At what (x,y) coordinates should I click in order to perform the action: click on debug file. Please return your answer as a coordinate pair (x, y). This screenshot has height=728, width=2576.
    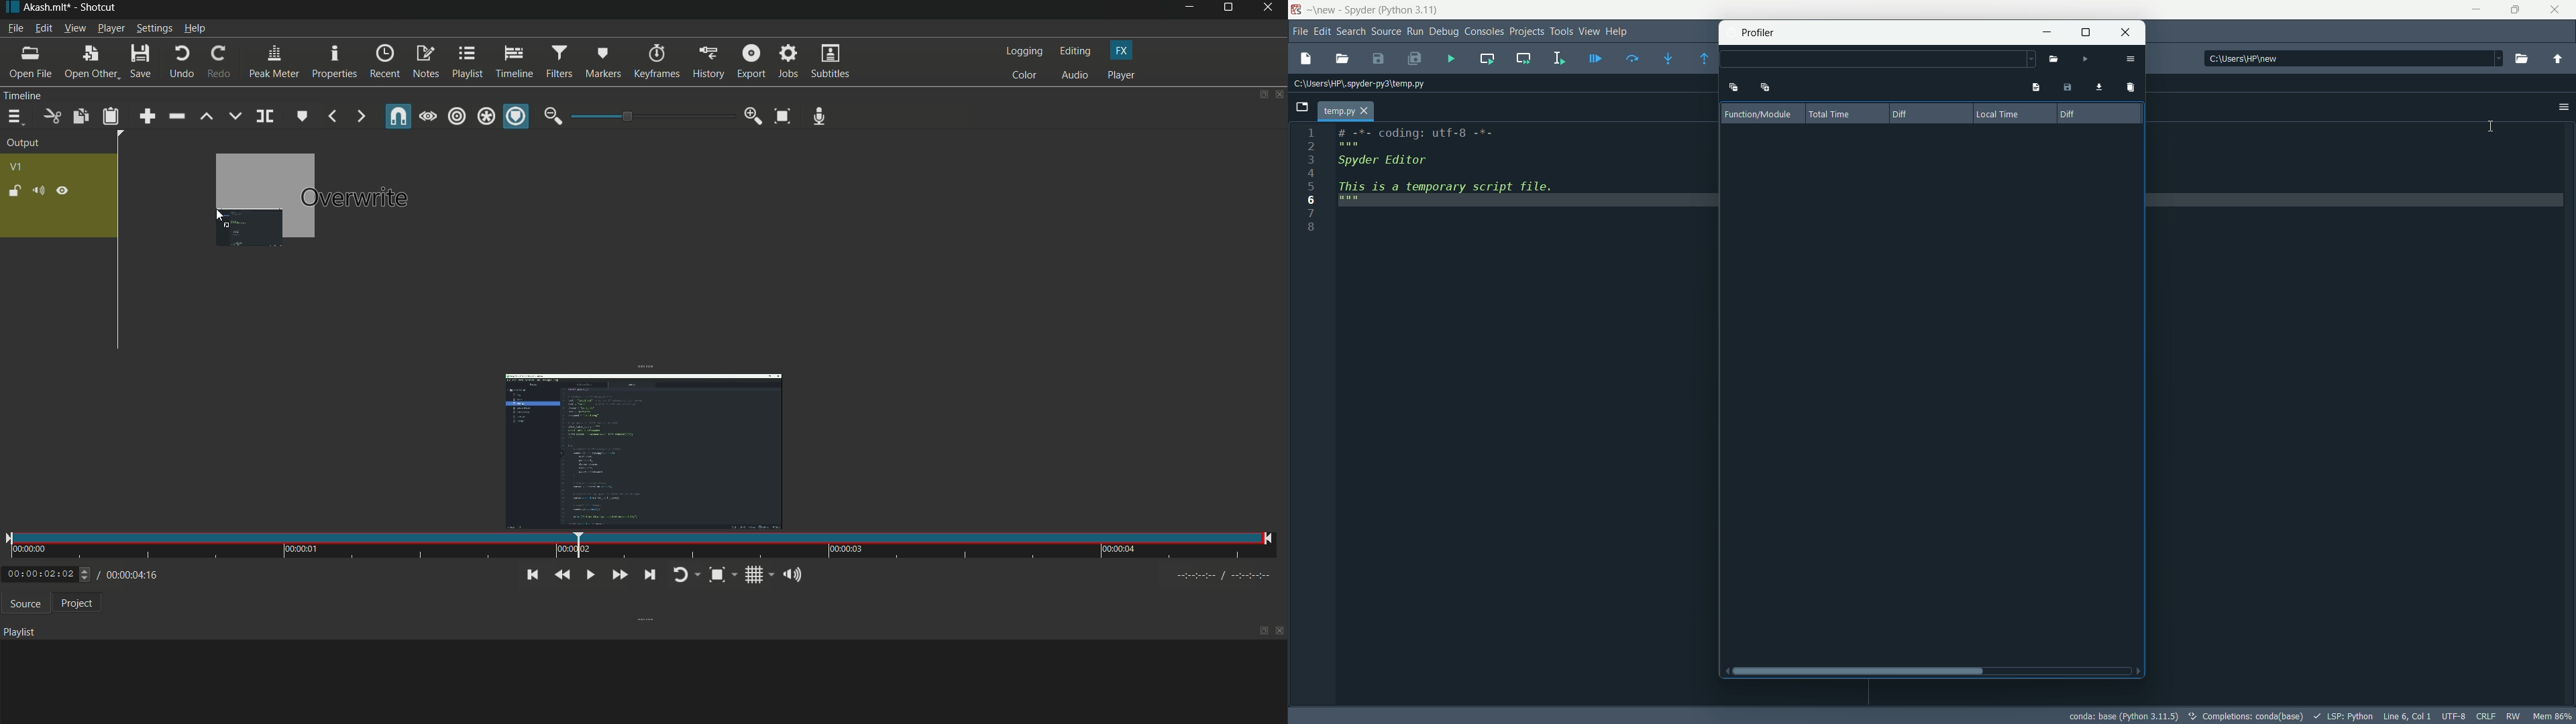
    Looking at the image, I should click on (1596, 60).